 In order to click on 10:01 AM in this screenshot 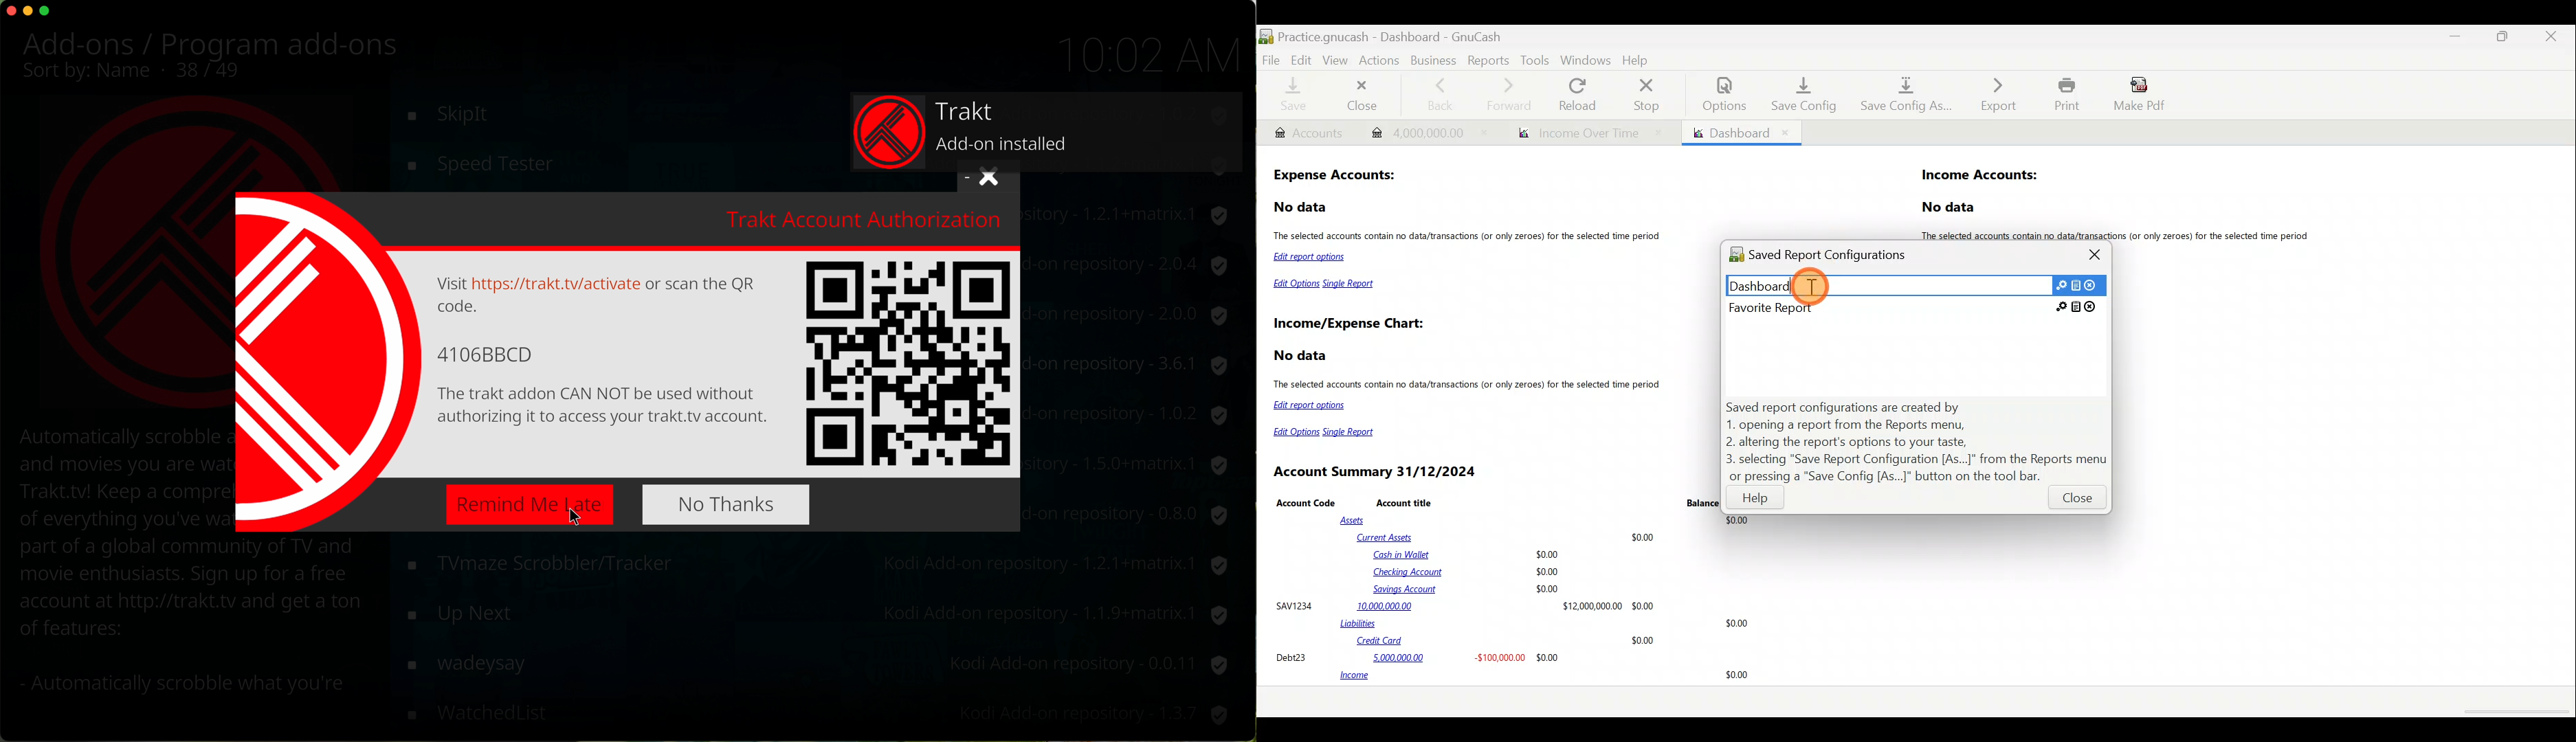, I will do `click(1148, 52)`.